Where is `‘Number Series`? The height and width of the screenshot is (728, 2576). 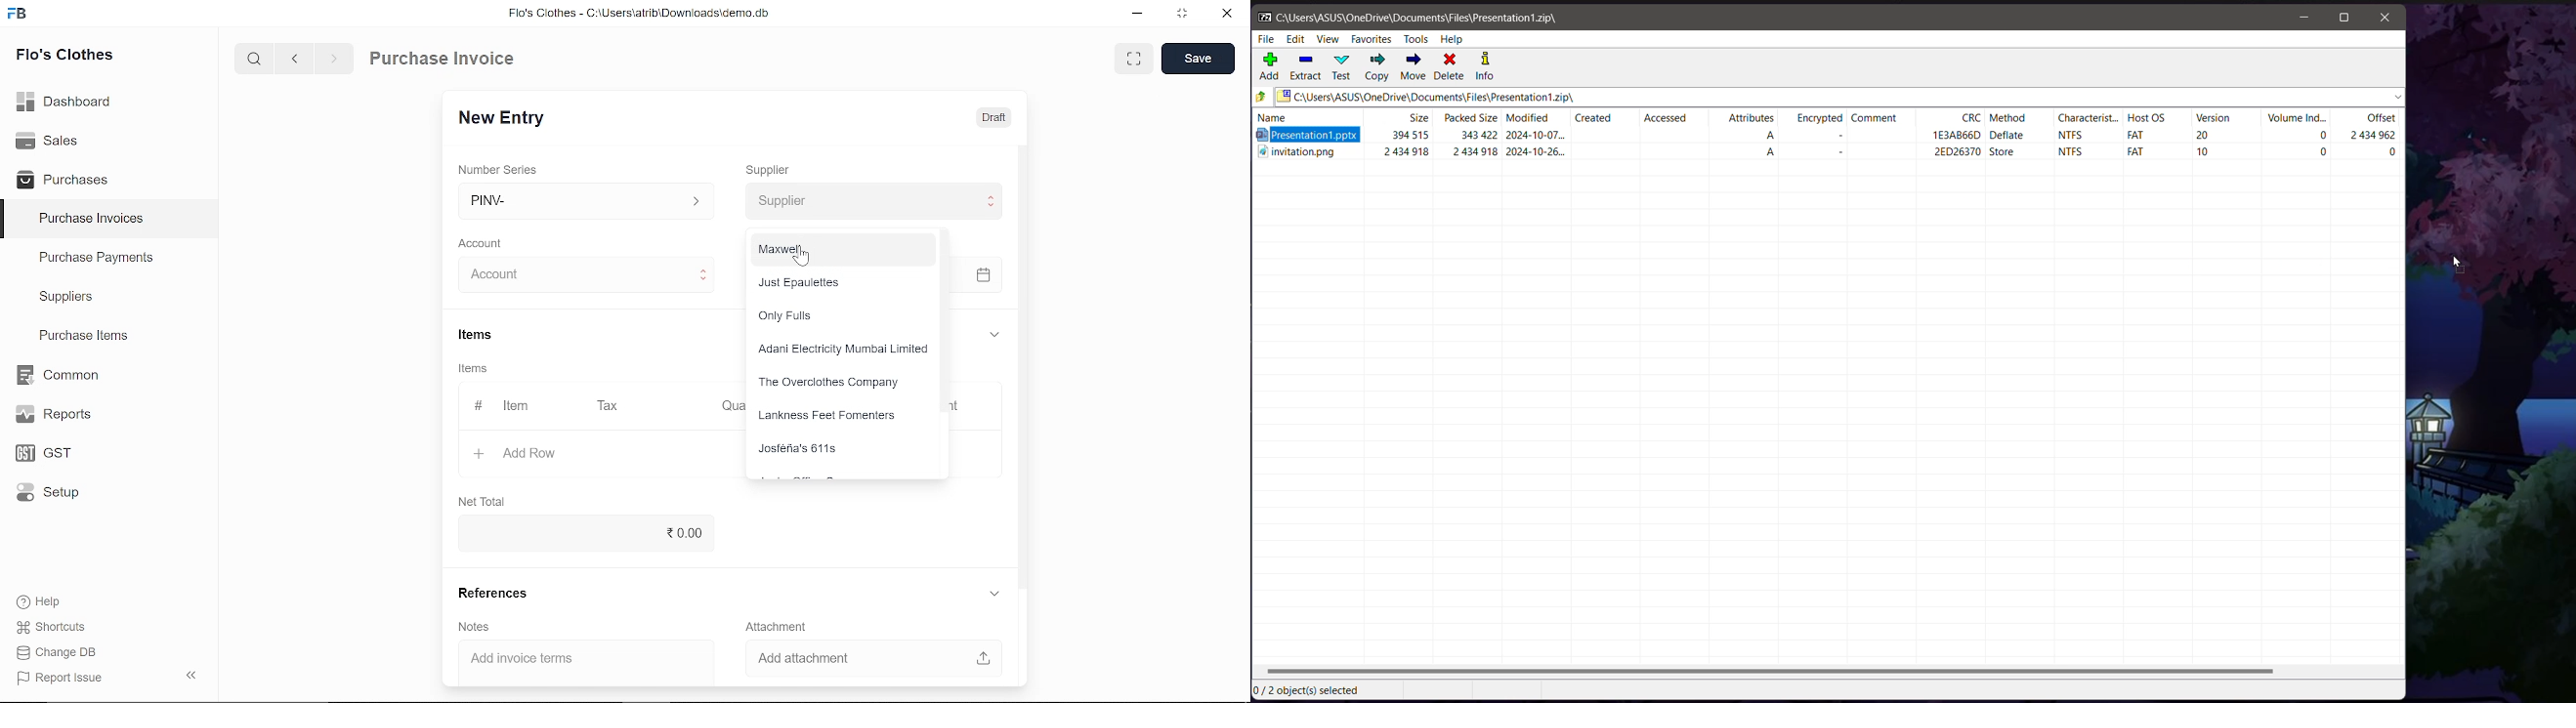 ‘Number Series is located at coordinates (504, 169).